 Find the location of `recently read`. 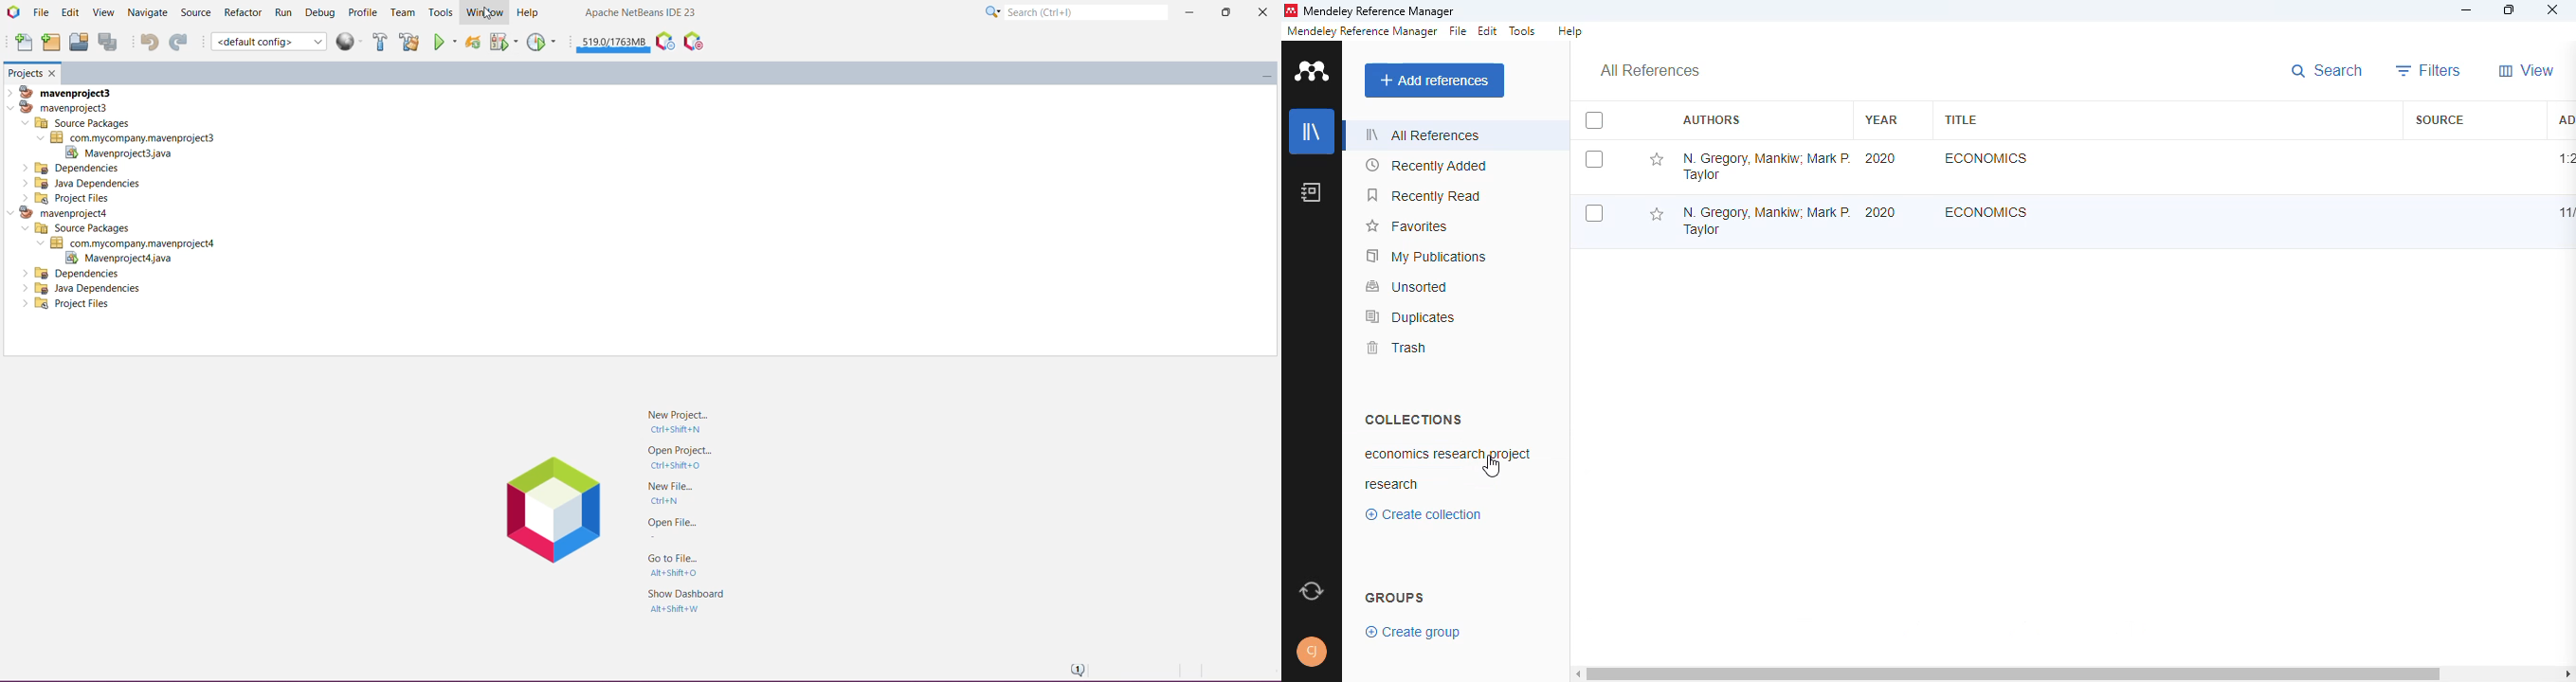

recently read is located at coordinates (1425, 195).